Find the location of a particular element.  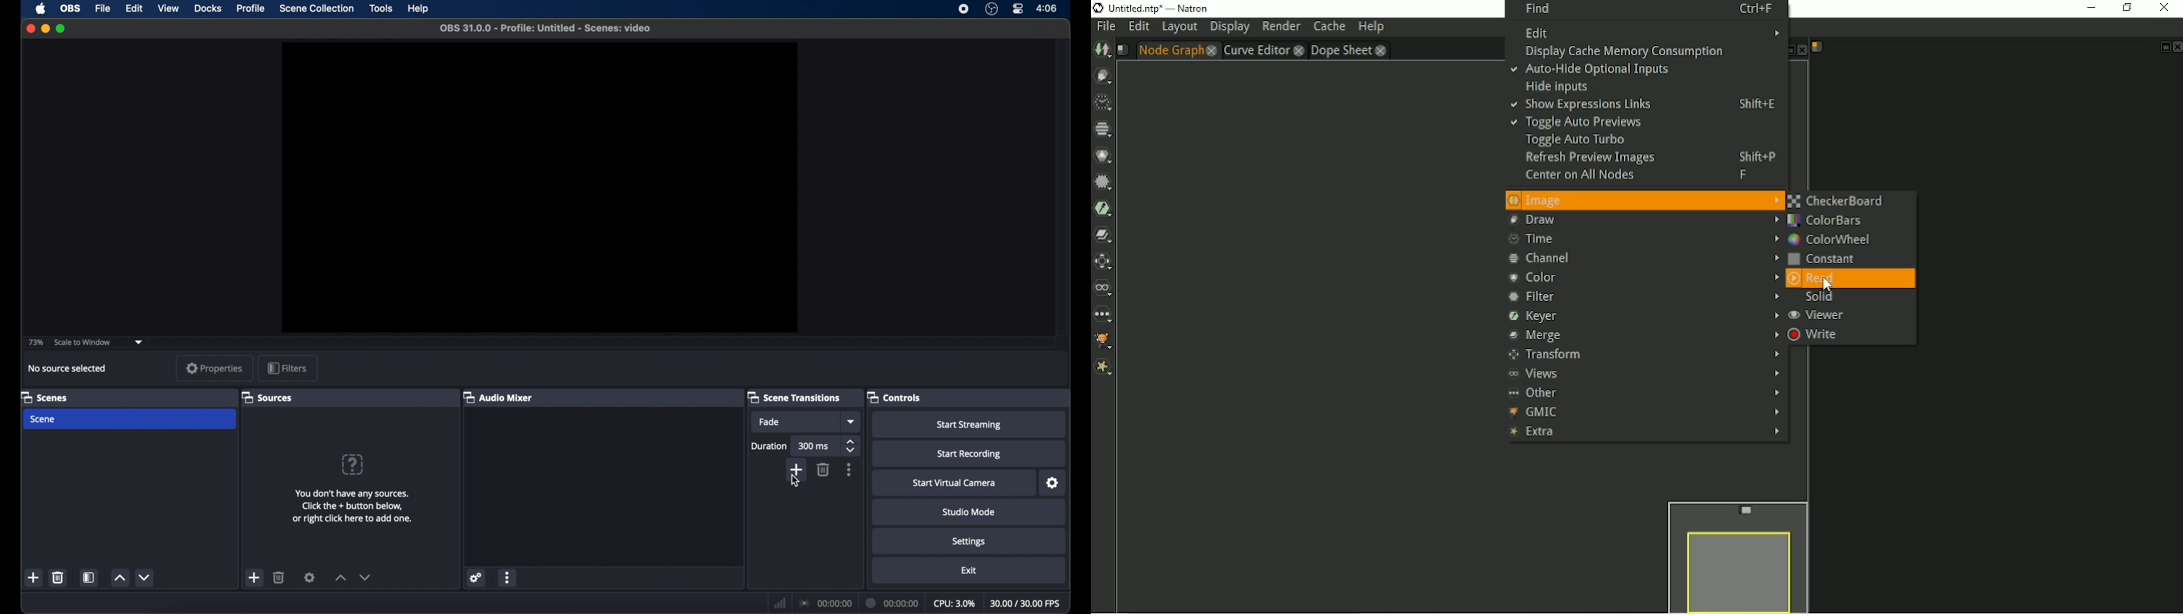

Keyer is located at coordinates (1104, 208).